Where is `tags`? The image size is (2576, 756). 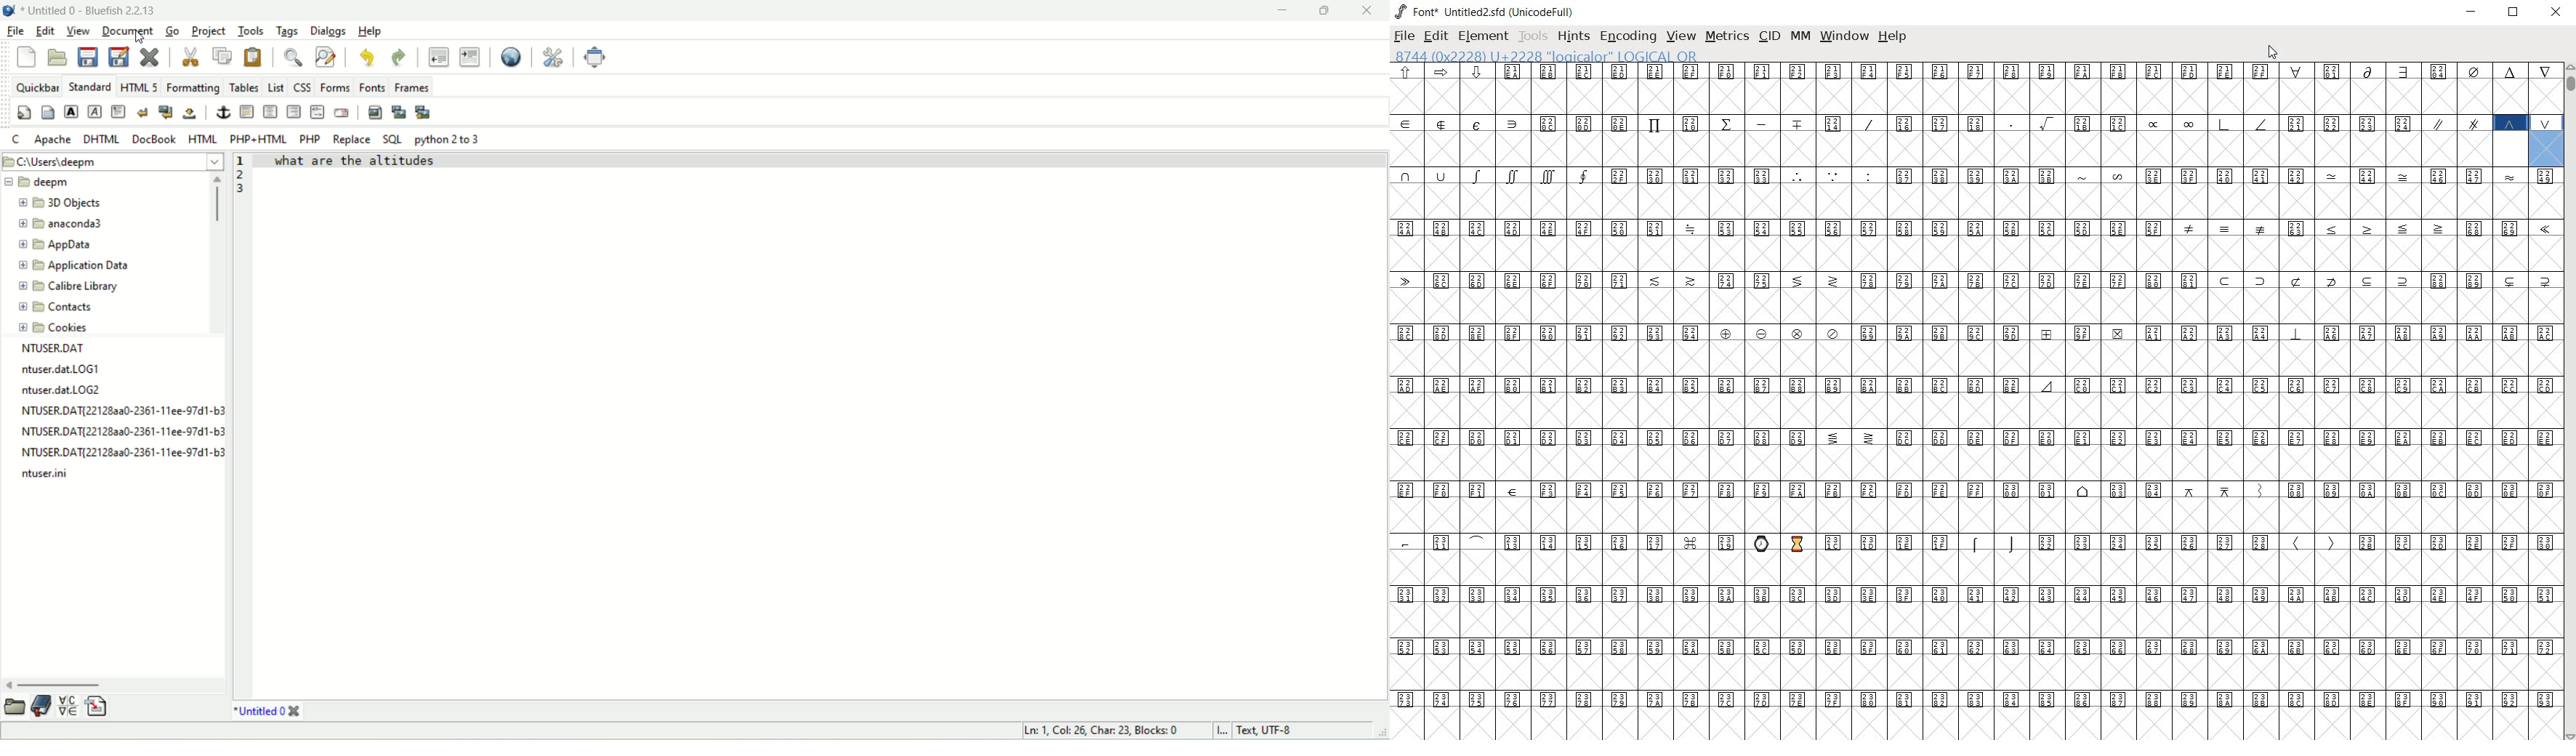
tags is located at coordinates (289, 31).